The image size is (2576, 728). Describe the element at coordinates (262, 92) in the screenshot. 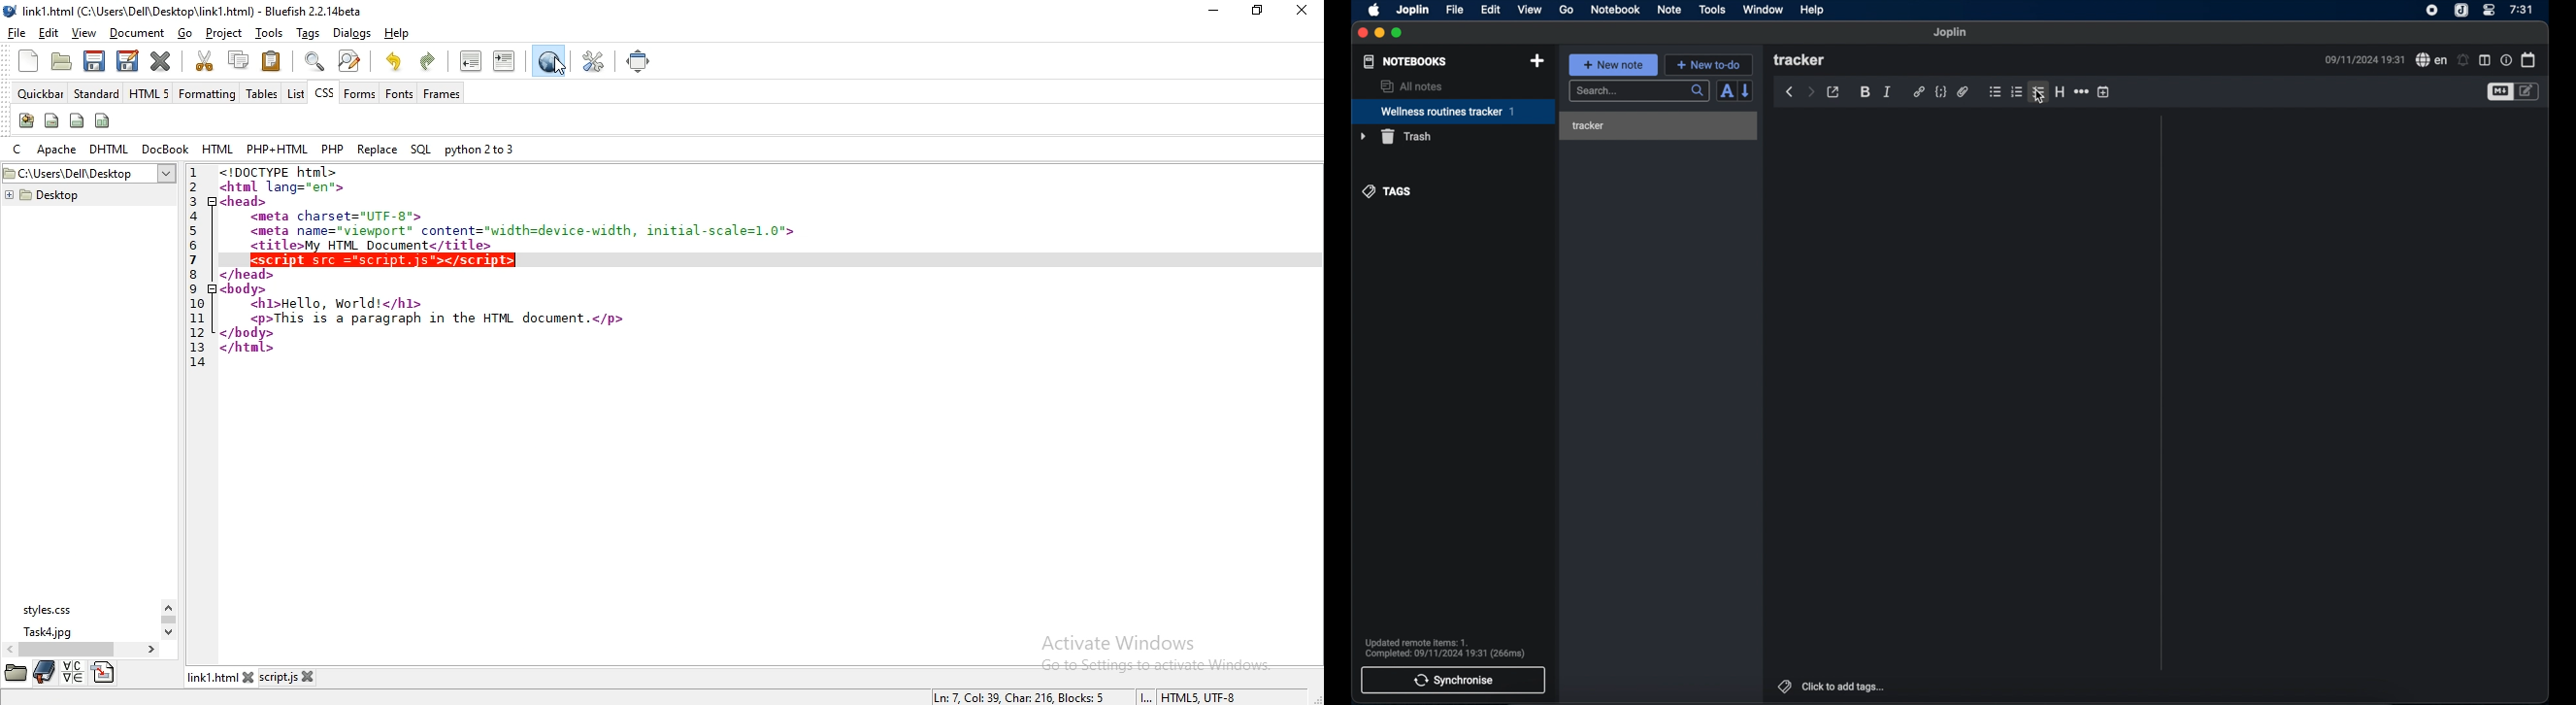

I see `tables` at that location.